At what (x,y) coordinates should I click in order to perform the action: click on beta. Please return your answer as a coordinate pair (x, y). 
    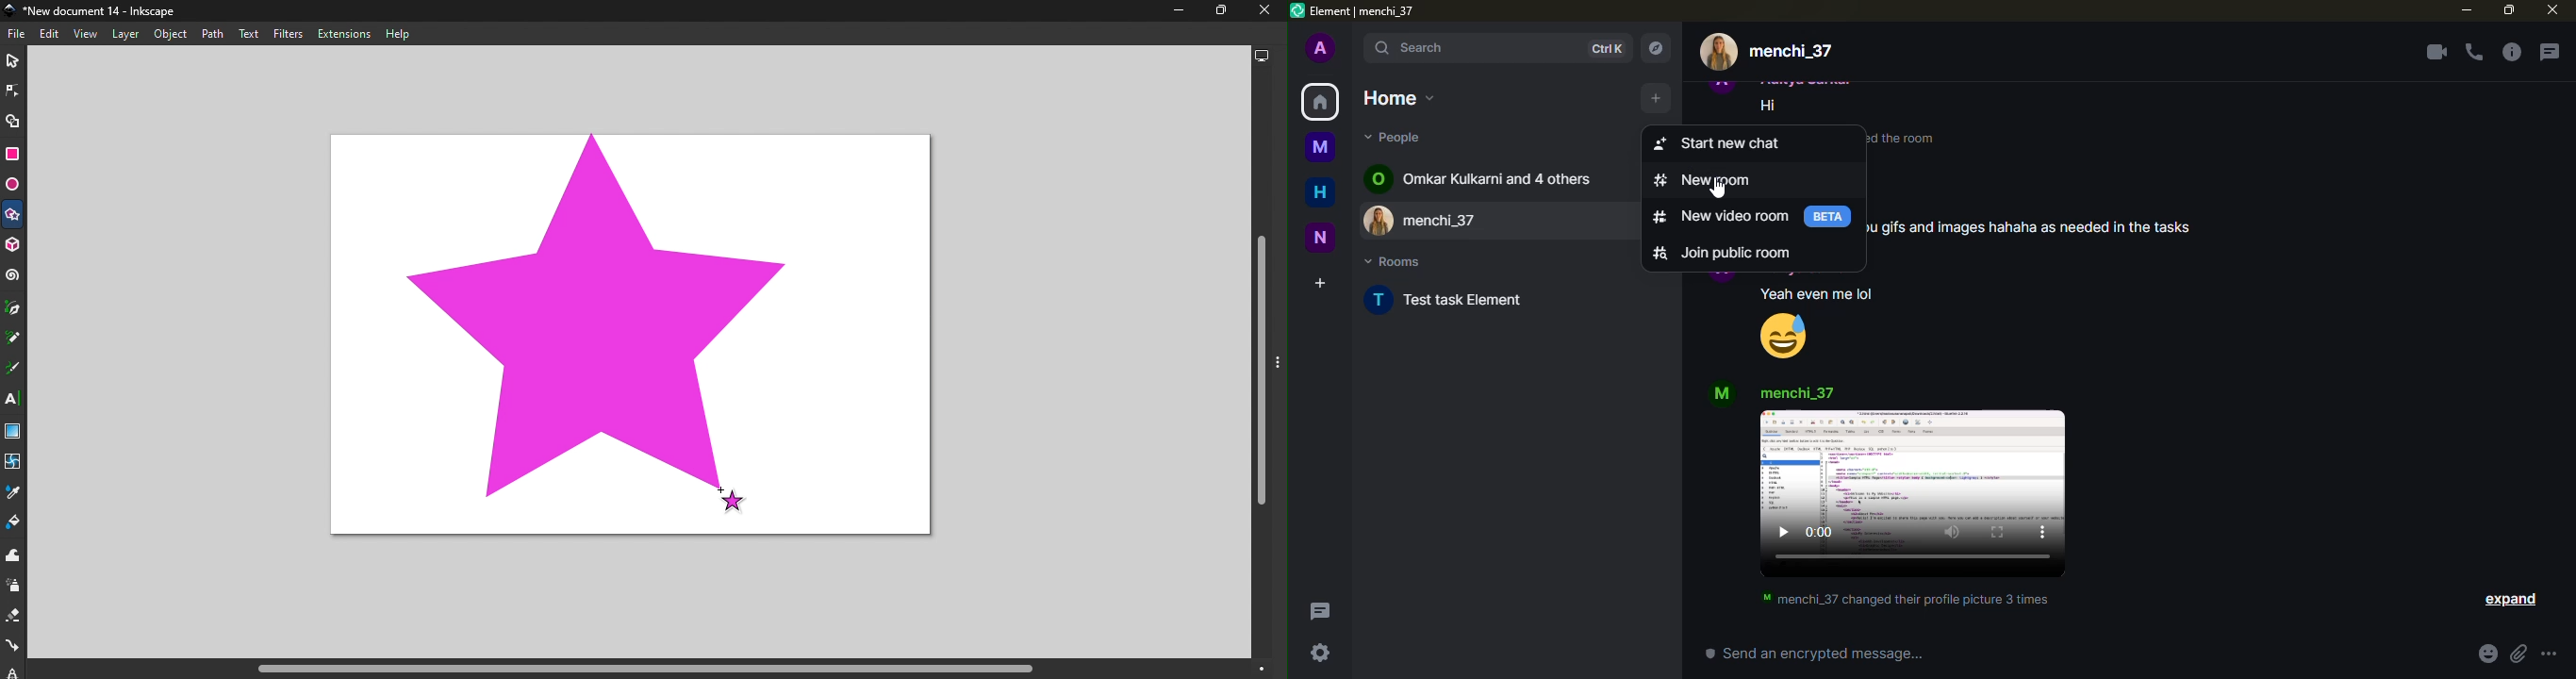
    Looking at the image, I should click on (1827, 217).